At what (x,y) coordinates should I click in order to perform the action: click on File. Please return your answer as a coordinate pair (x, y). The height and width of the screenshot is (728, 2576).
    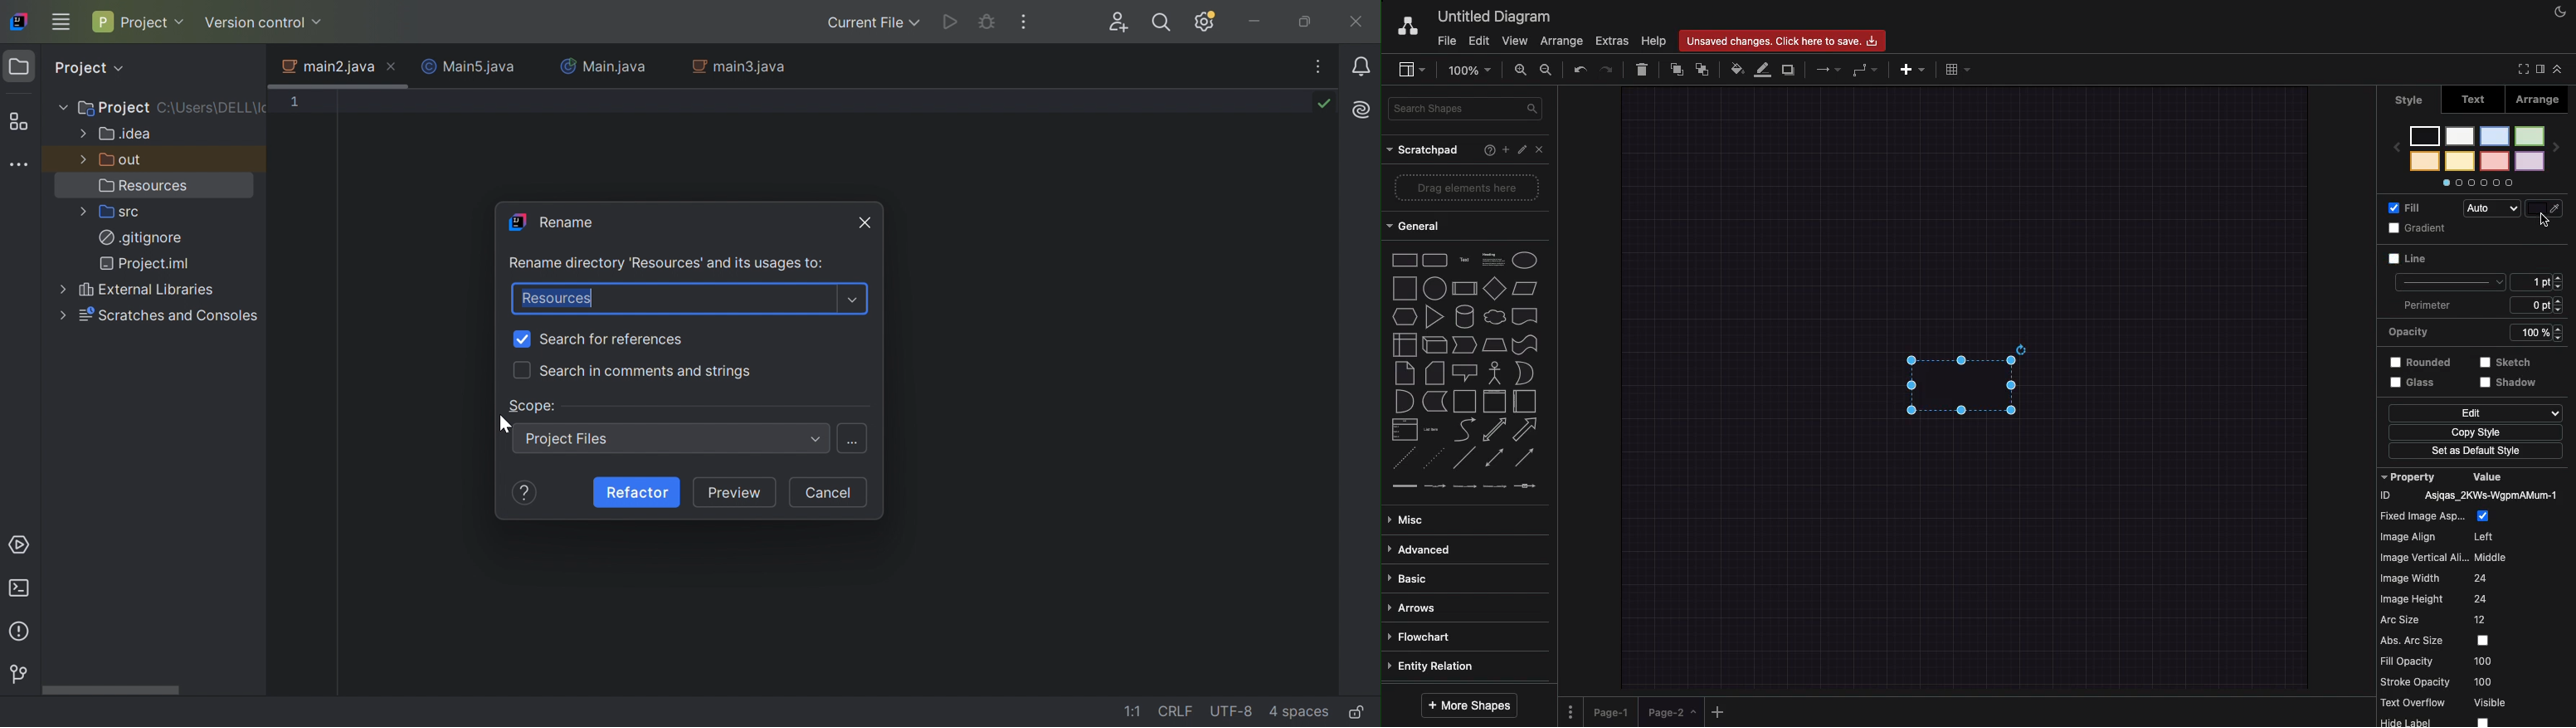
    Looking at the image, I should click on (1447, 39).